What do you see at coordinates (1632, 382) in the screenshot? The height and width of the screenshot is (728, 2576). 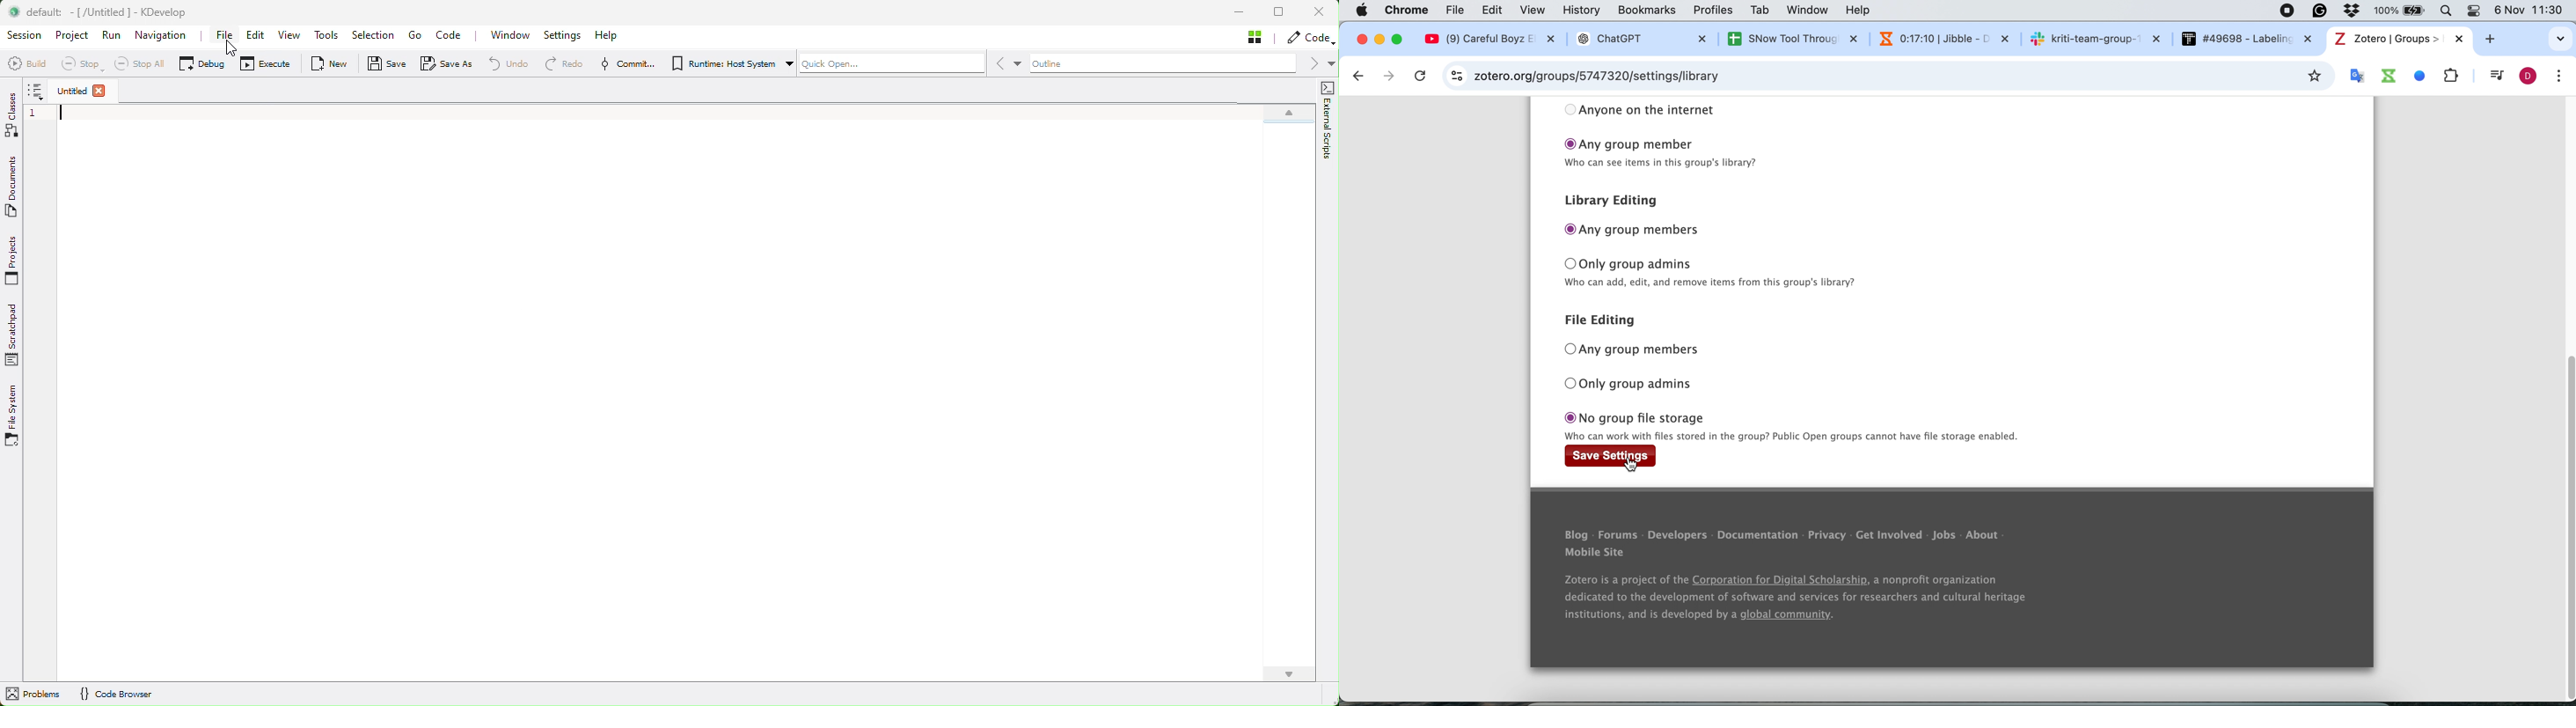 I see `only group admins` at bounding box center [1632, 382].